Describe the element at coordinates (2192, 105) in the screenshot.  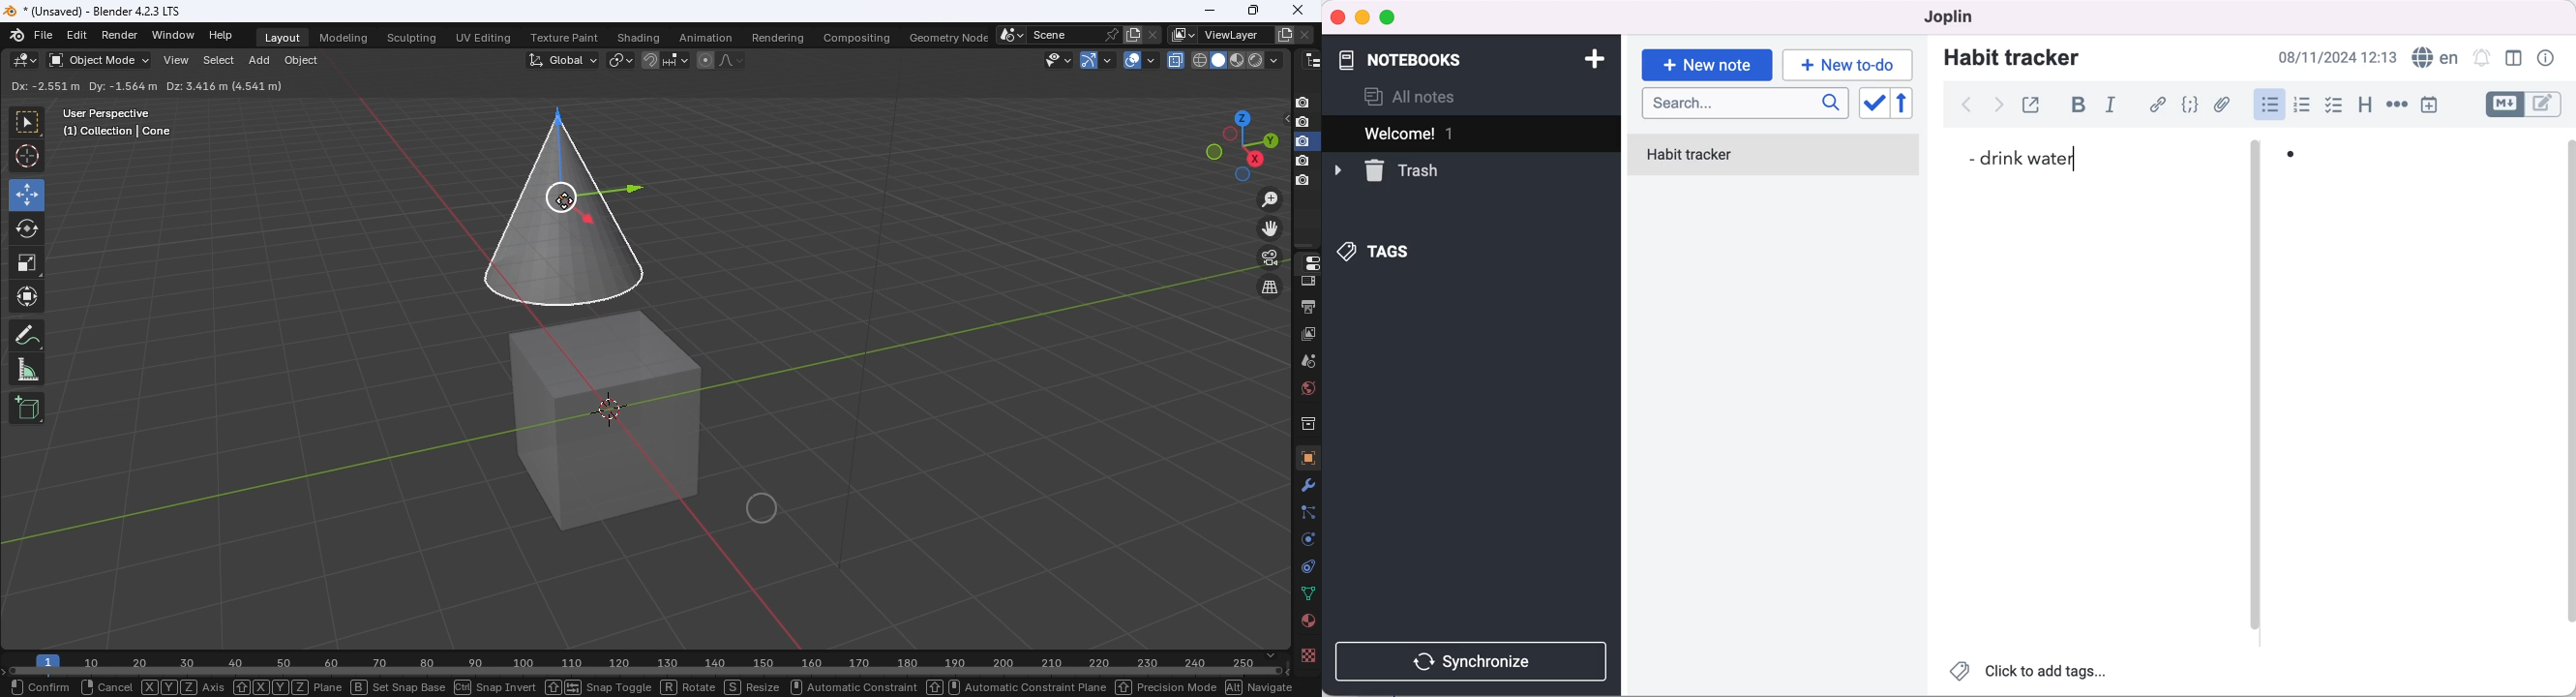
I see `code` at that location.